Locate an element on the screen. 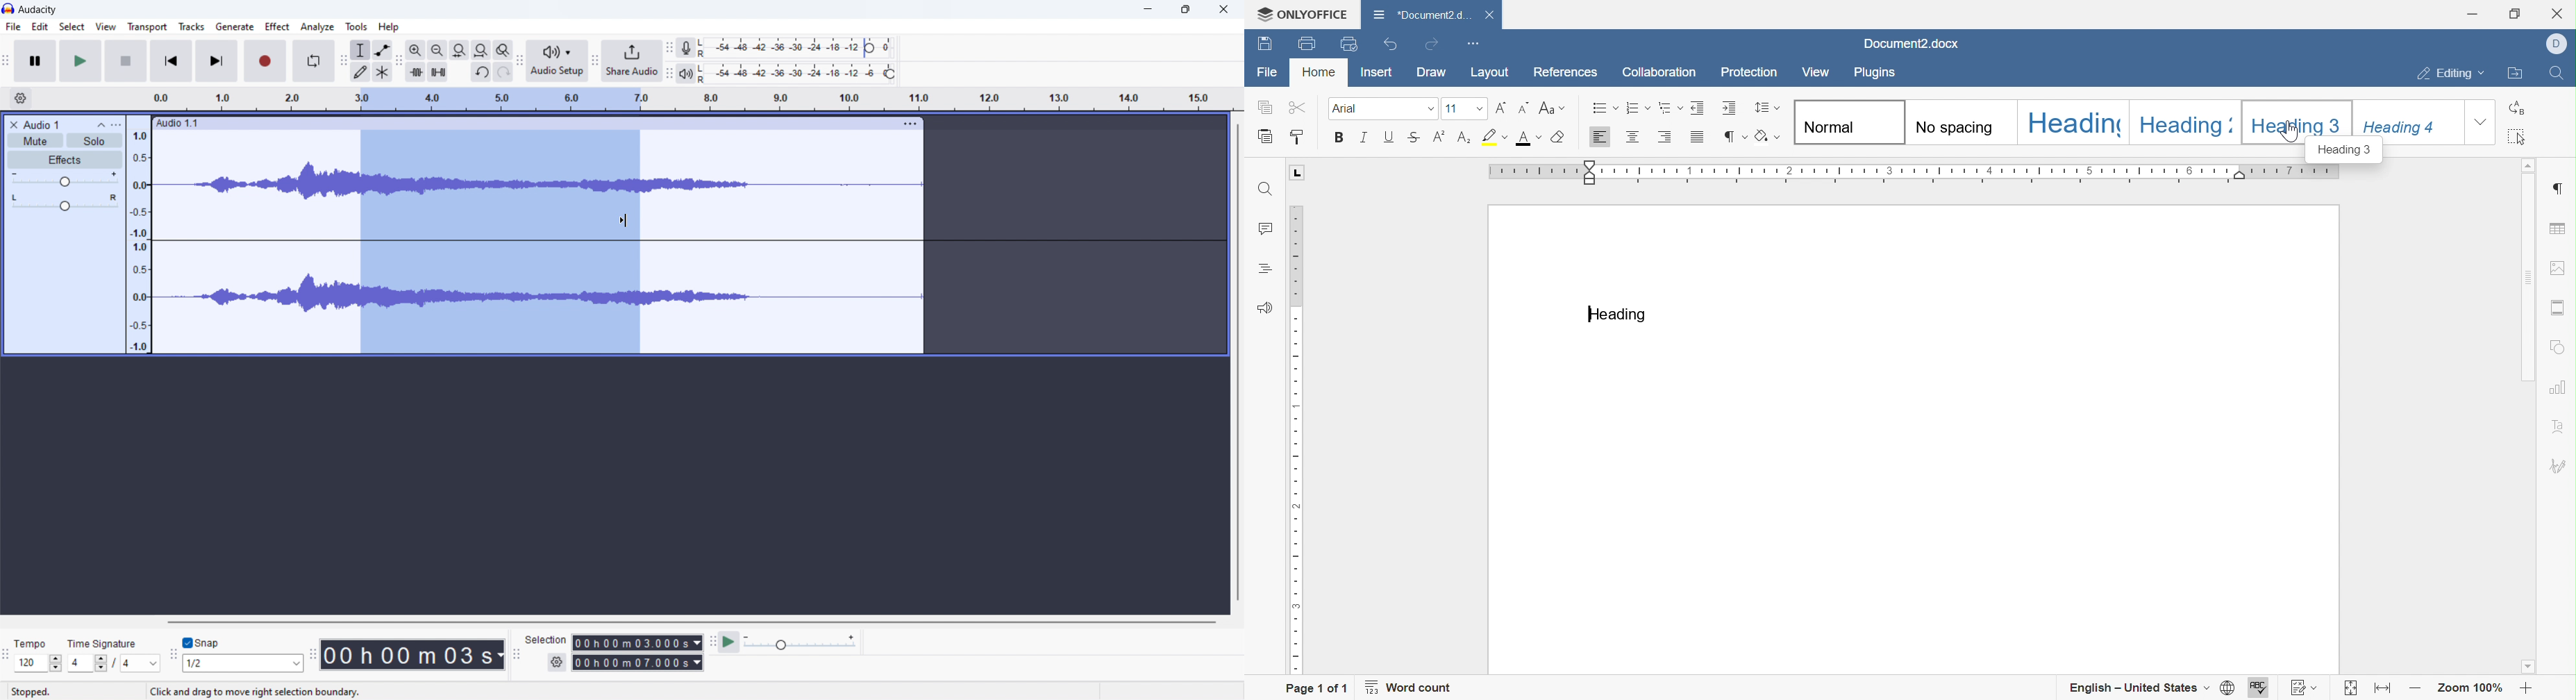 This screenshot has width=2576, height=700. settings is located at coordinates (556, 663).